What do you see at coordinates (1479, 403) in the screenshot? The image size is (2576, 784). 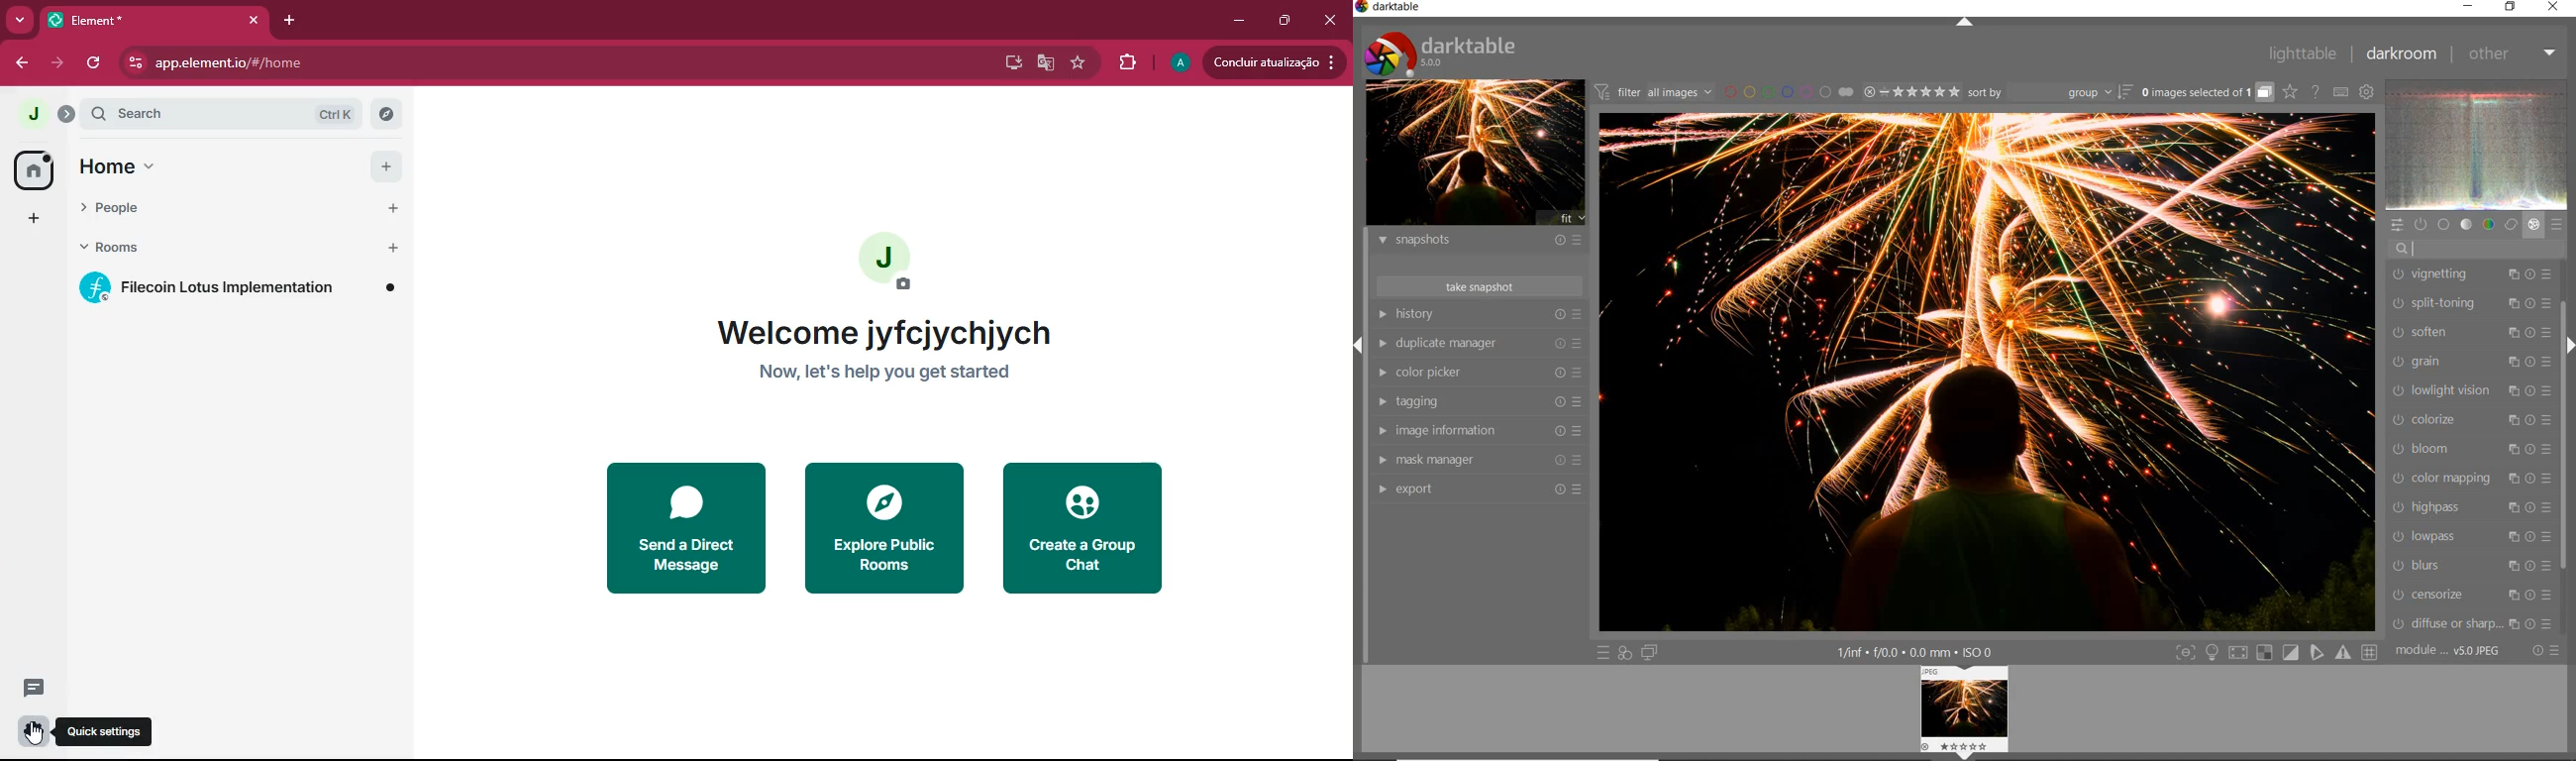 I see `tagging` at bounding box center [1479, 403].